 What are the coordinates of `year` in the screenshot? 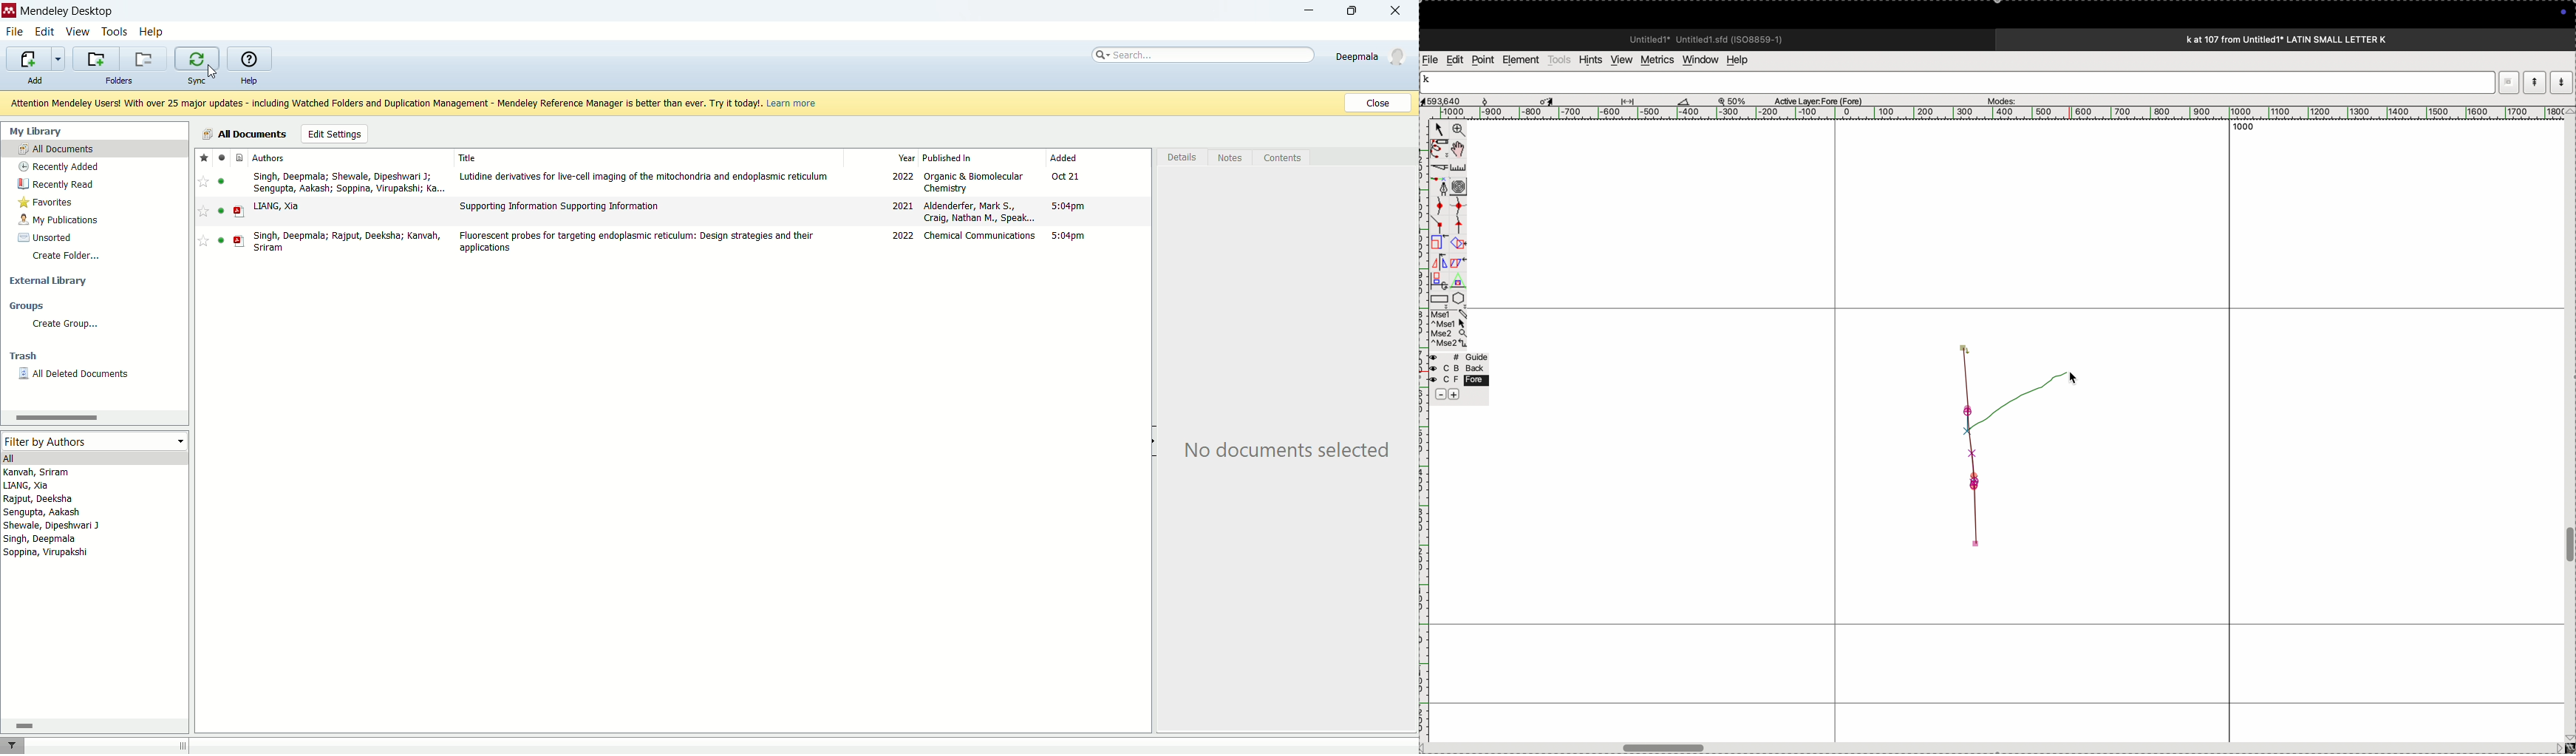 It's located at (882, 158).